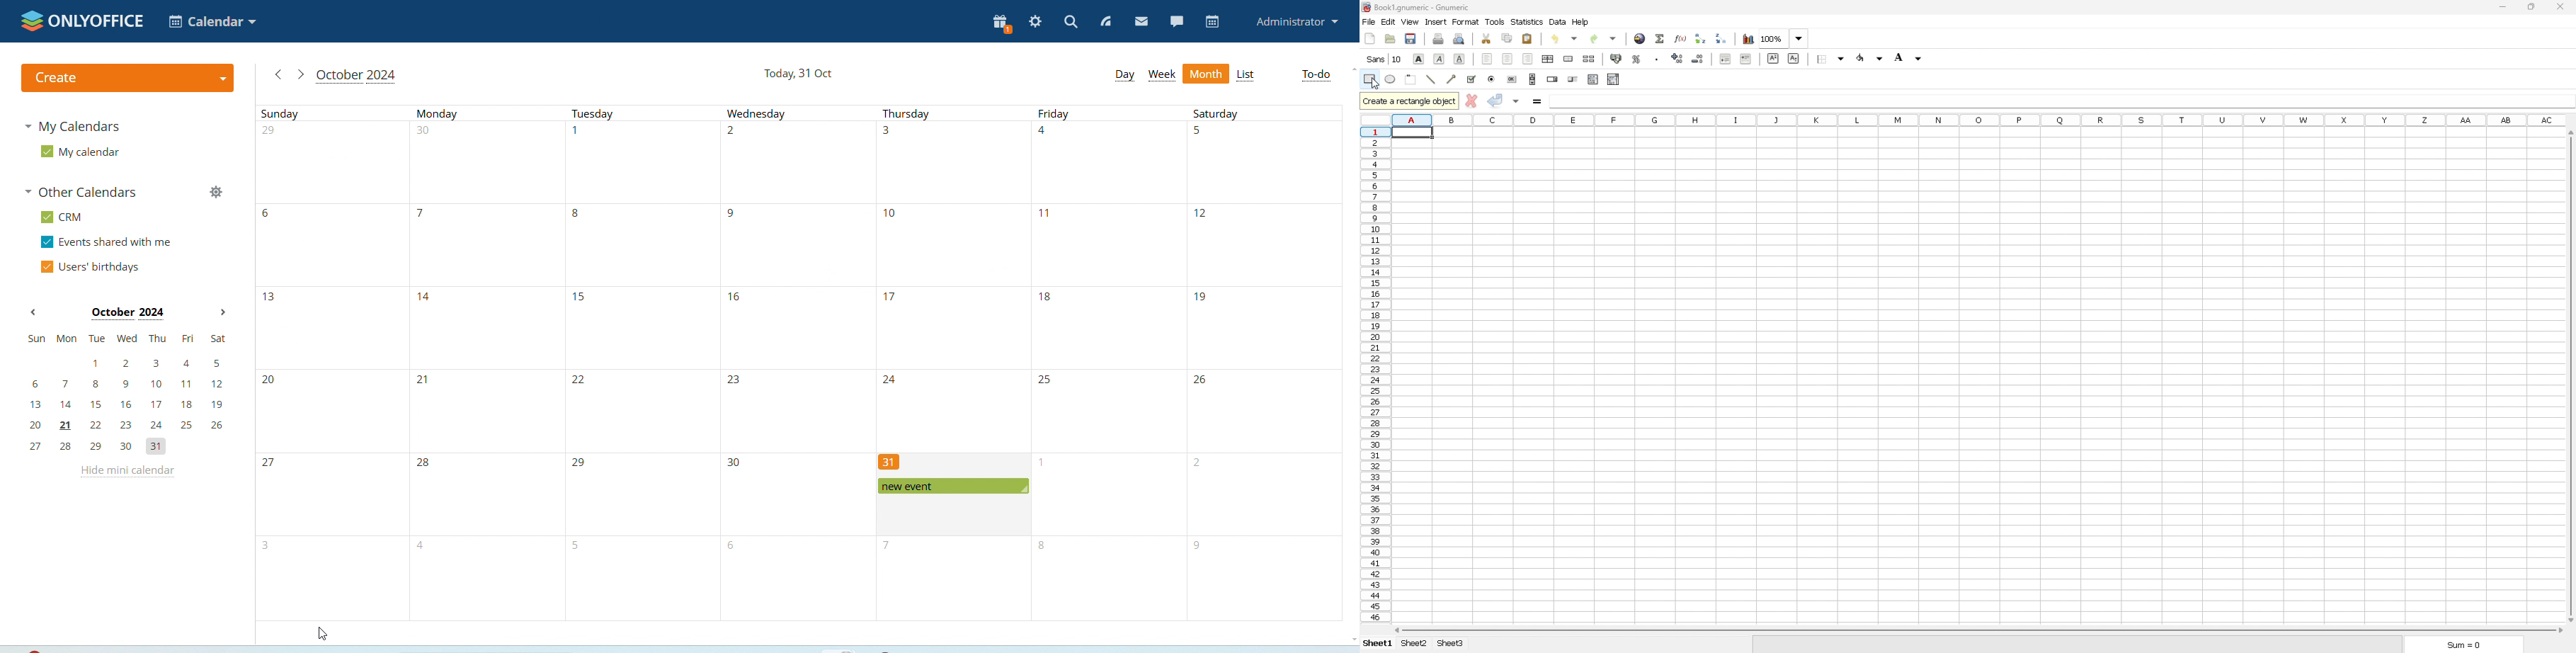 This screenshot has height=672, width=2576. I want to click on centre, so click(1507, 58).